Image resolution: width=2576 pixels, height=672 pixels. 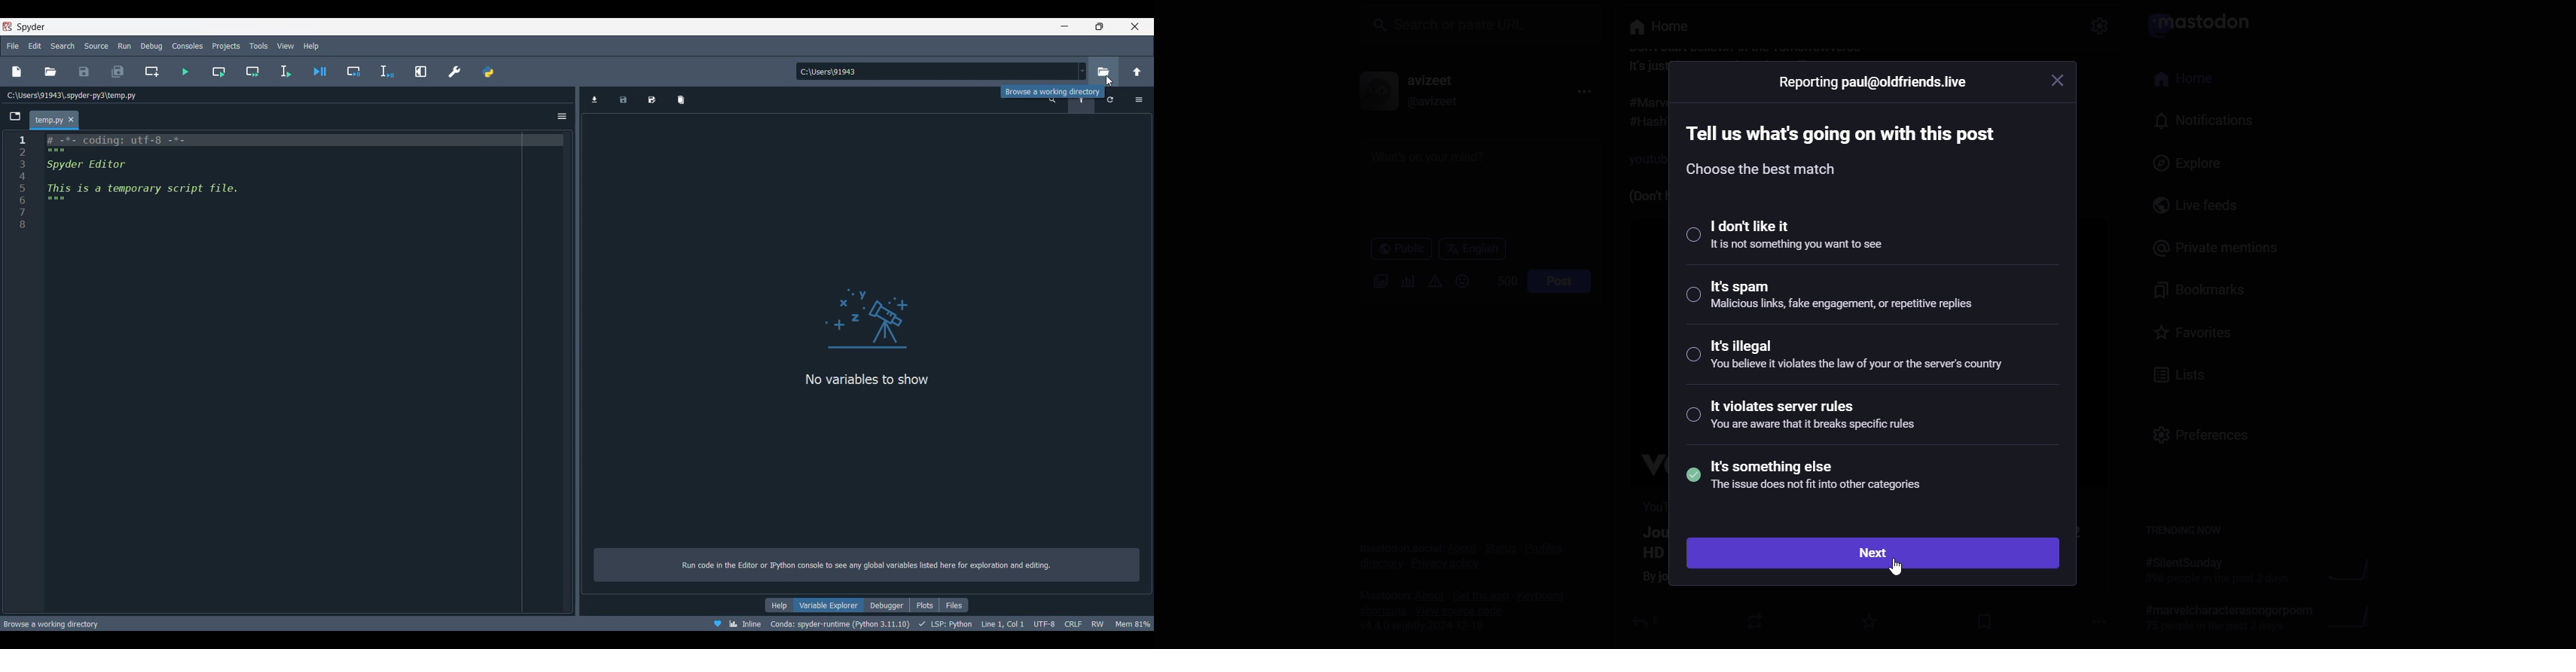 I want to click on live feeds, so click(x=2200, y=207).